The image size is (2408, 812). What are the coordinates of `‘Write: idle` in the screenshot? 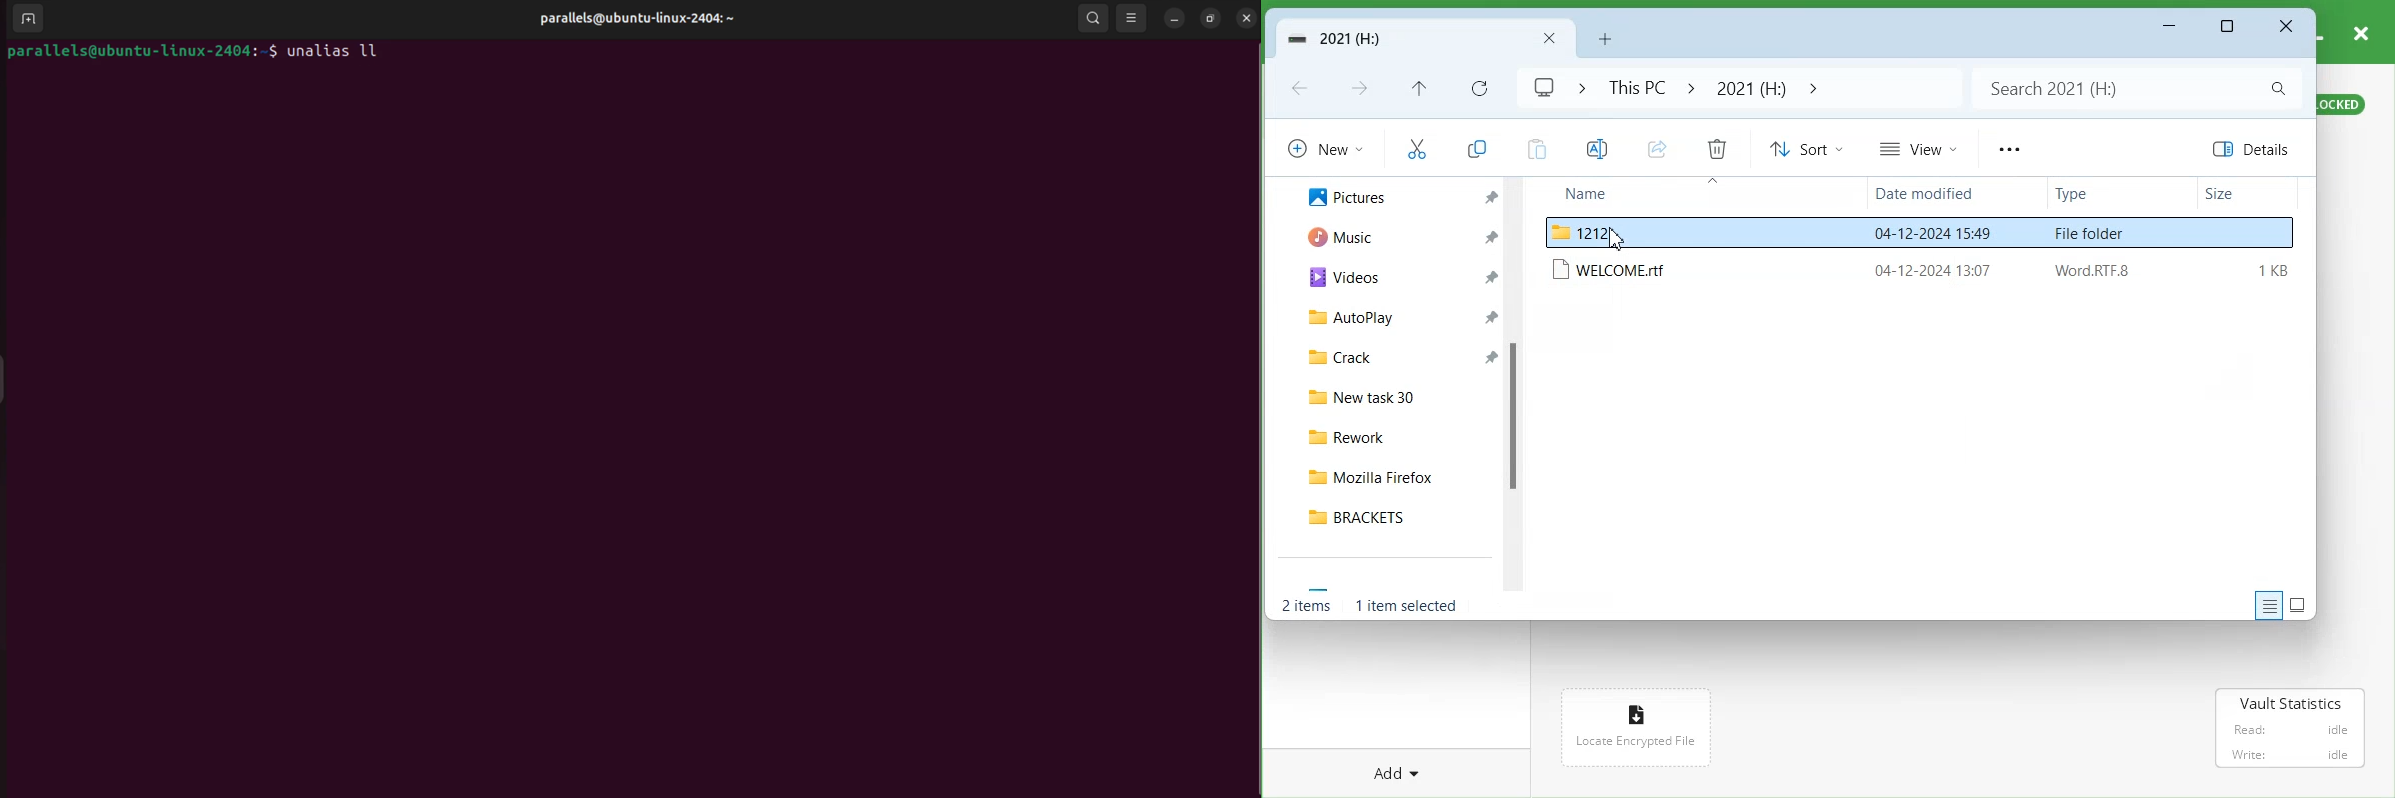 It's located at (2288, 755).